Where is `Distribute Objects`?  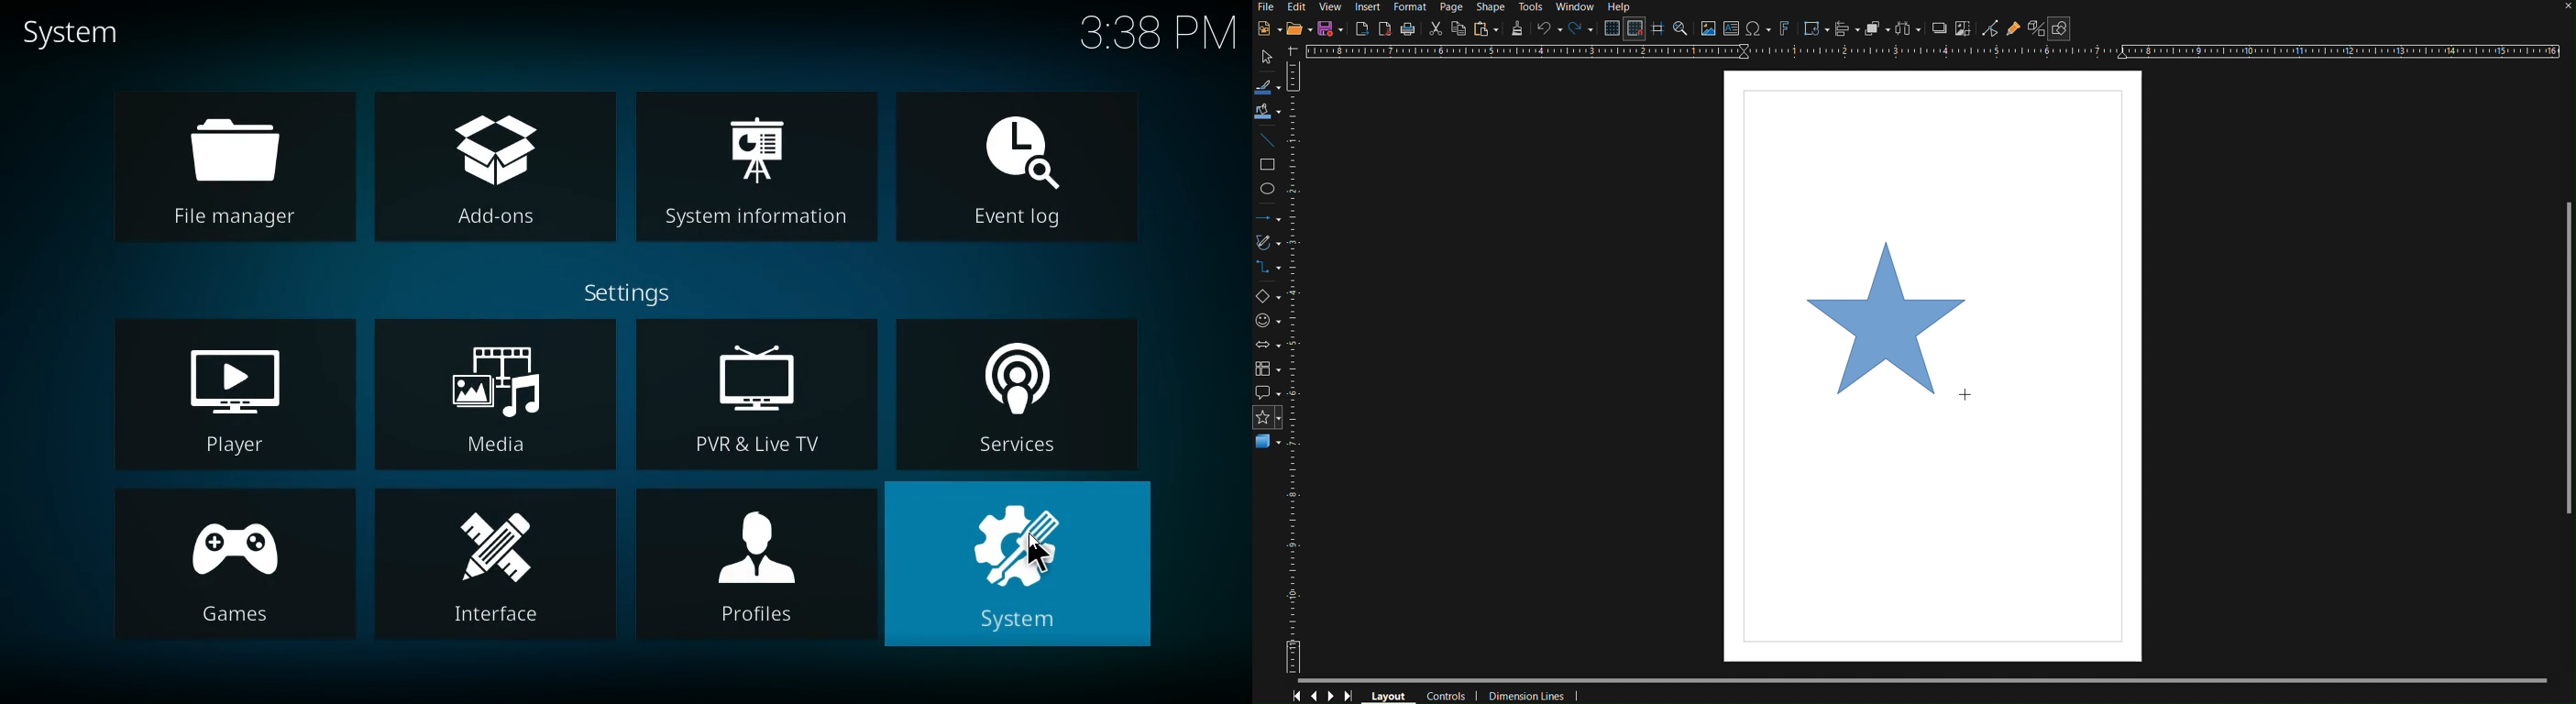 Distribute Objects is located at coordinates (1907, 30).